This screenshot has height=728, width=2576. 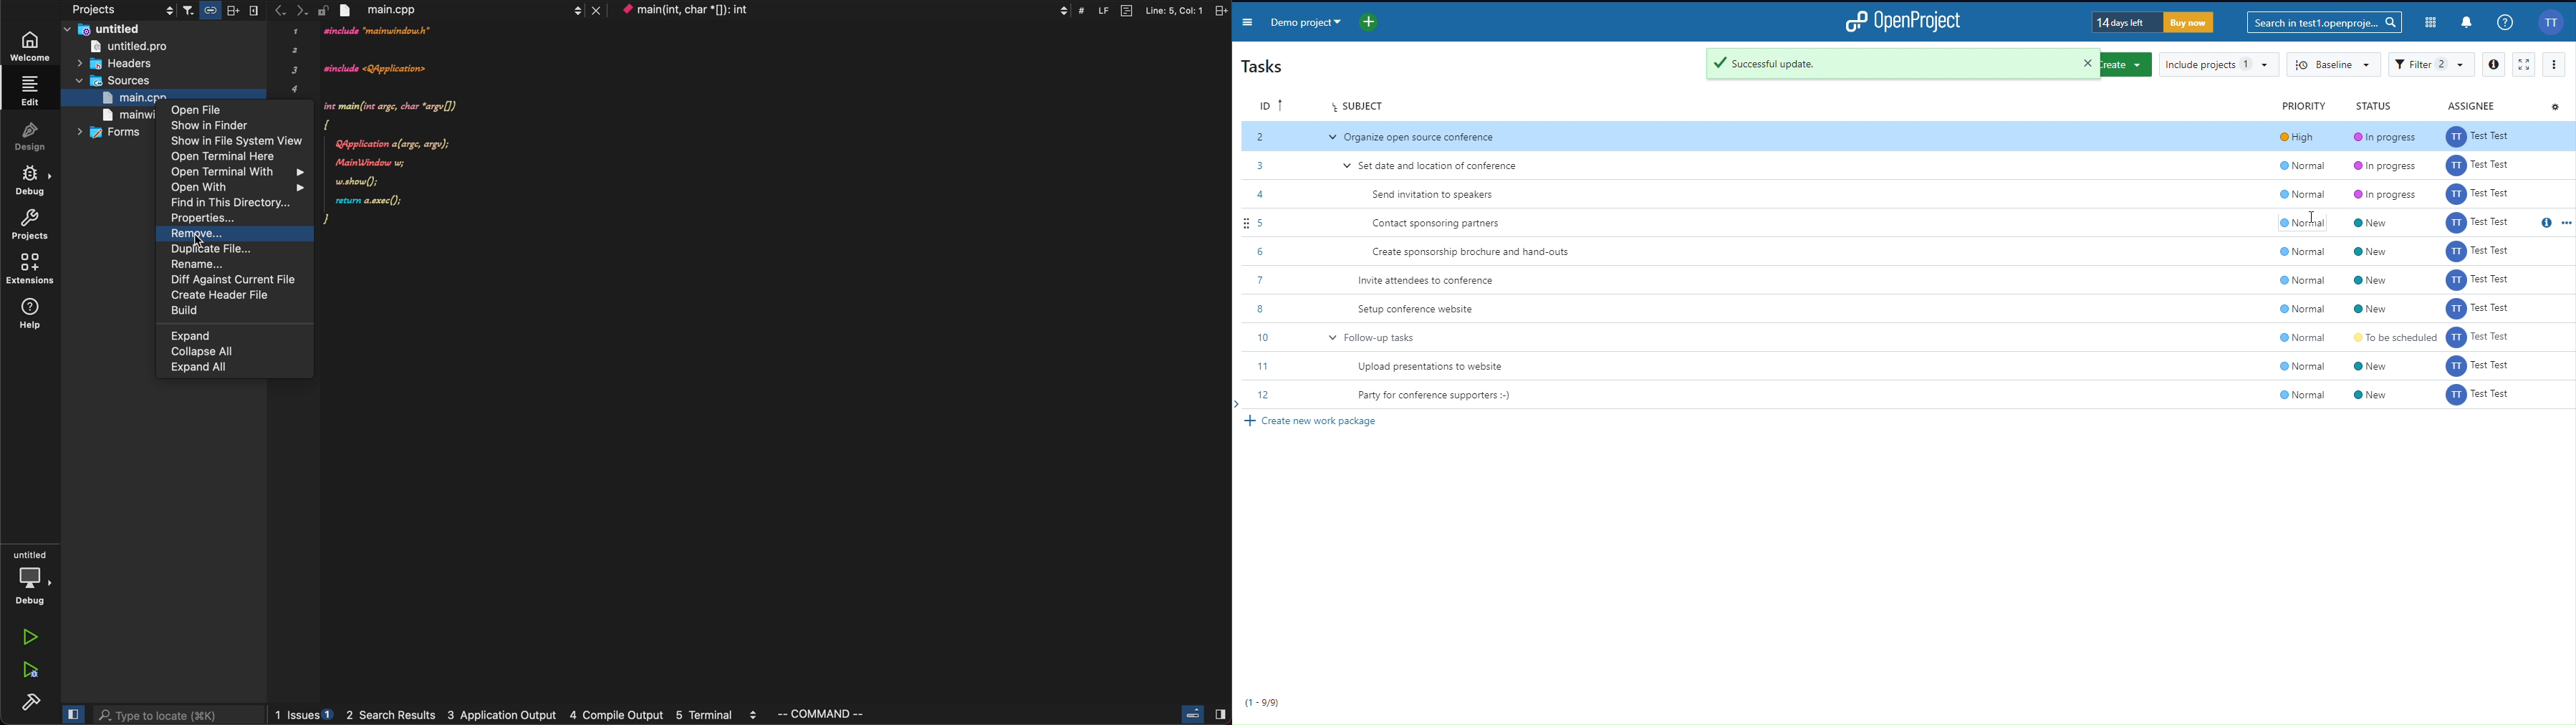 I want to click on split, so click(x=1163, y=10).